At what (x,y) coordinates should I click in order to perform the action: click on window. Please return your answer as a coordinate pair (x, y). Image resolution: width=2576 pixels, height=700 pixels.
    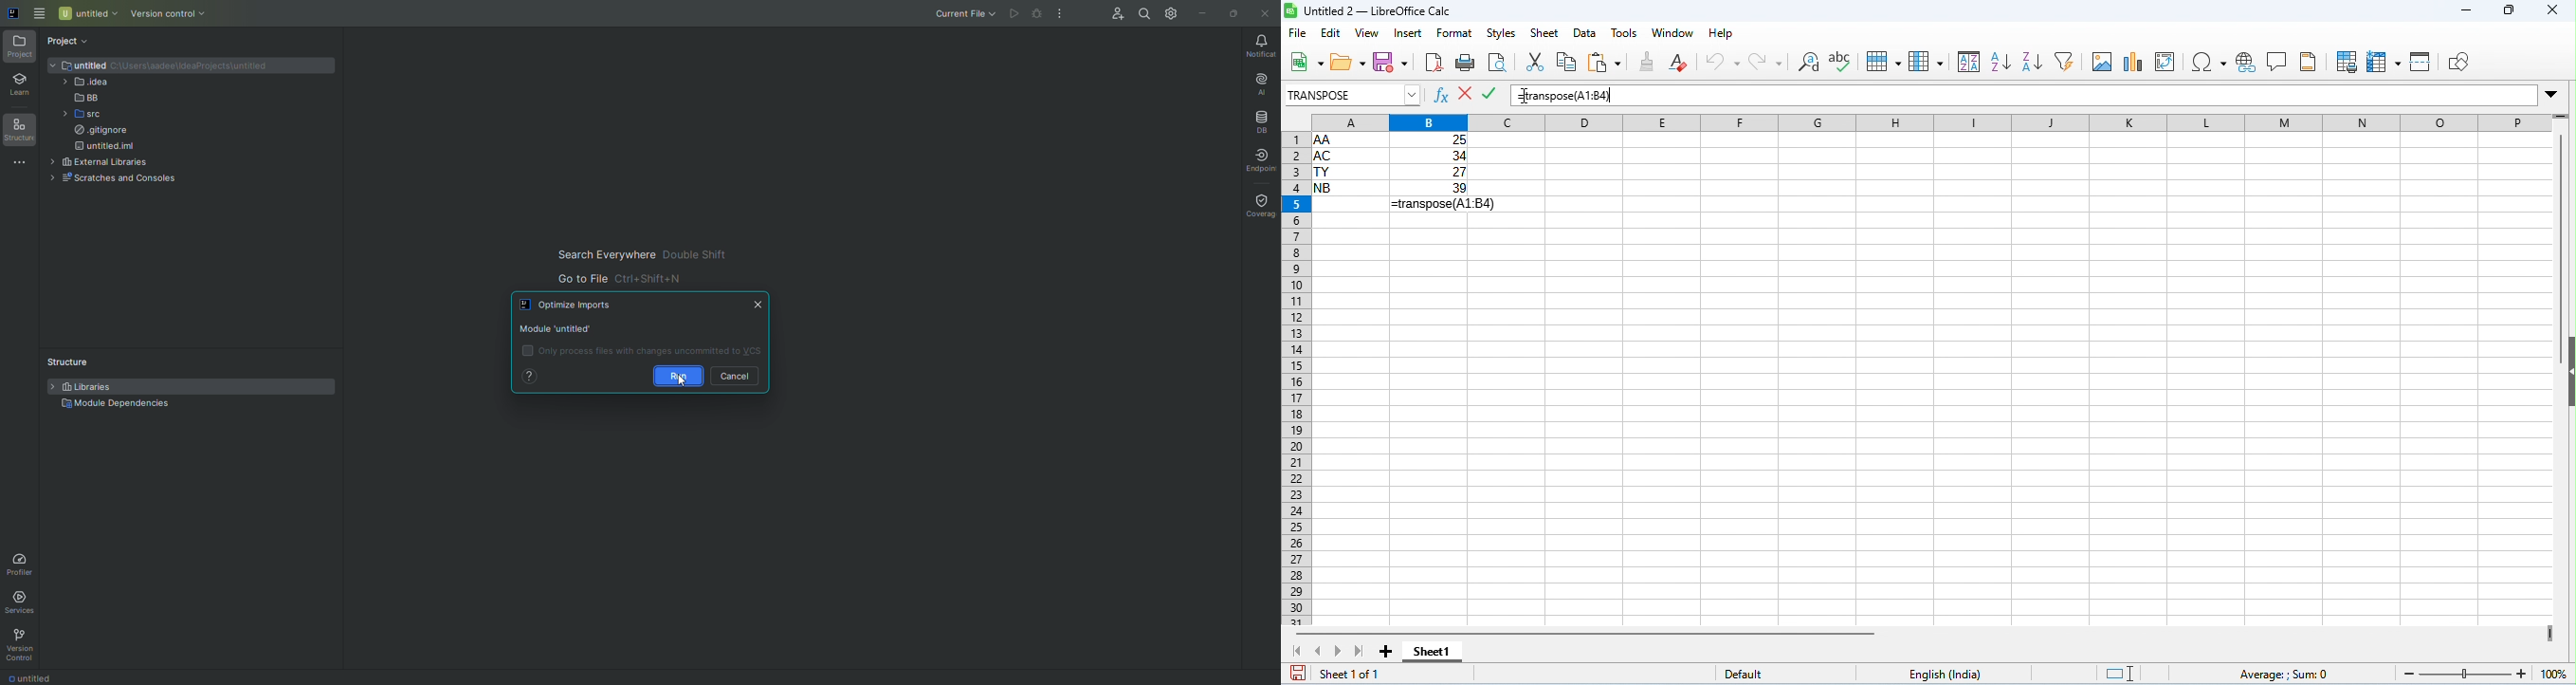
    Looking at the image, I should click on (1675, 33).